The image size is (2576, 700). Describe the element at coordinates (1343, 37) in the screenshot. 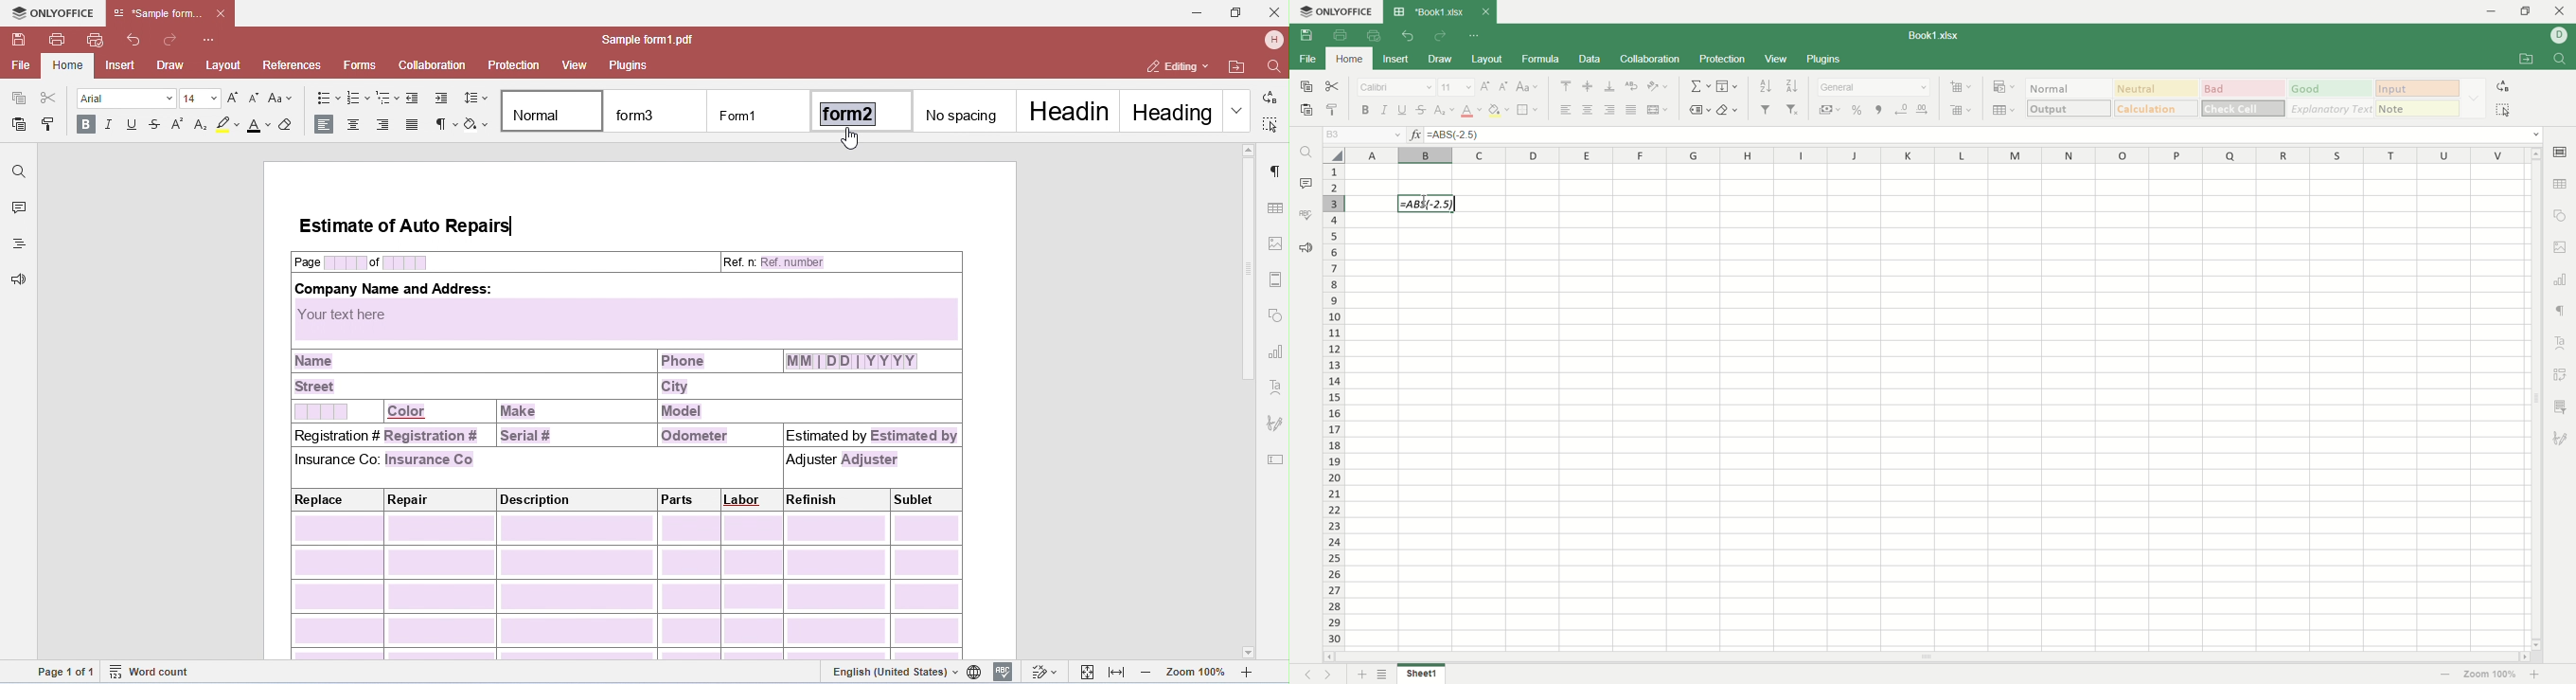

I see `print` at that location.